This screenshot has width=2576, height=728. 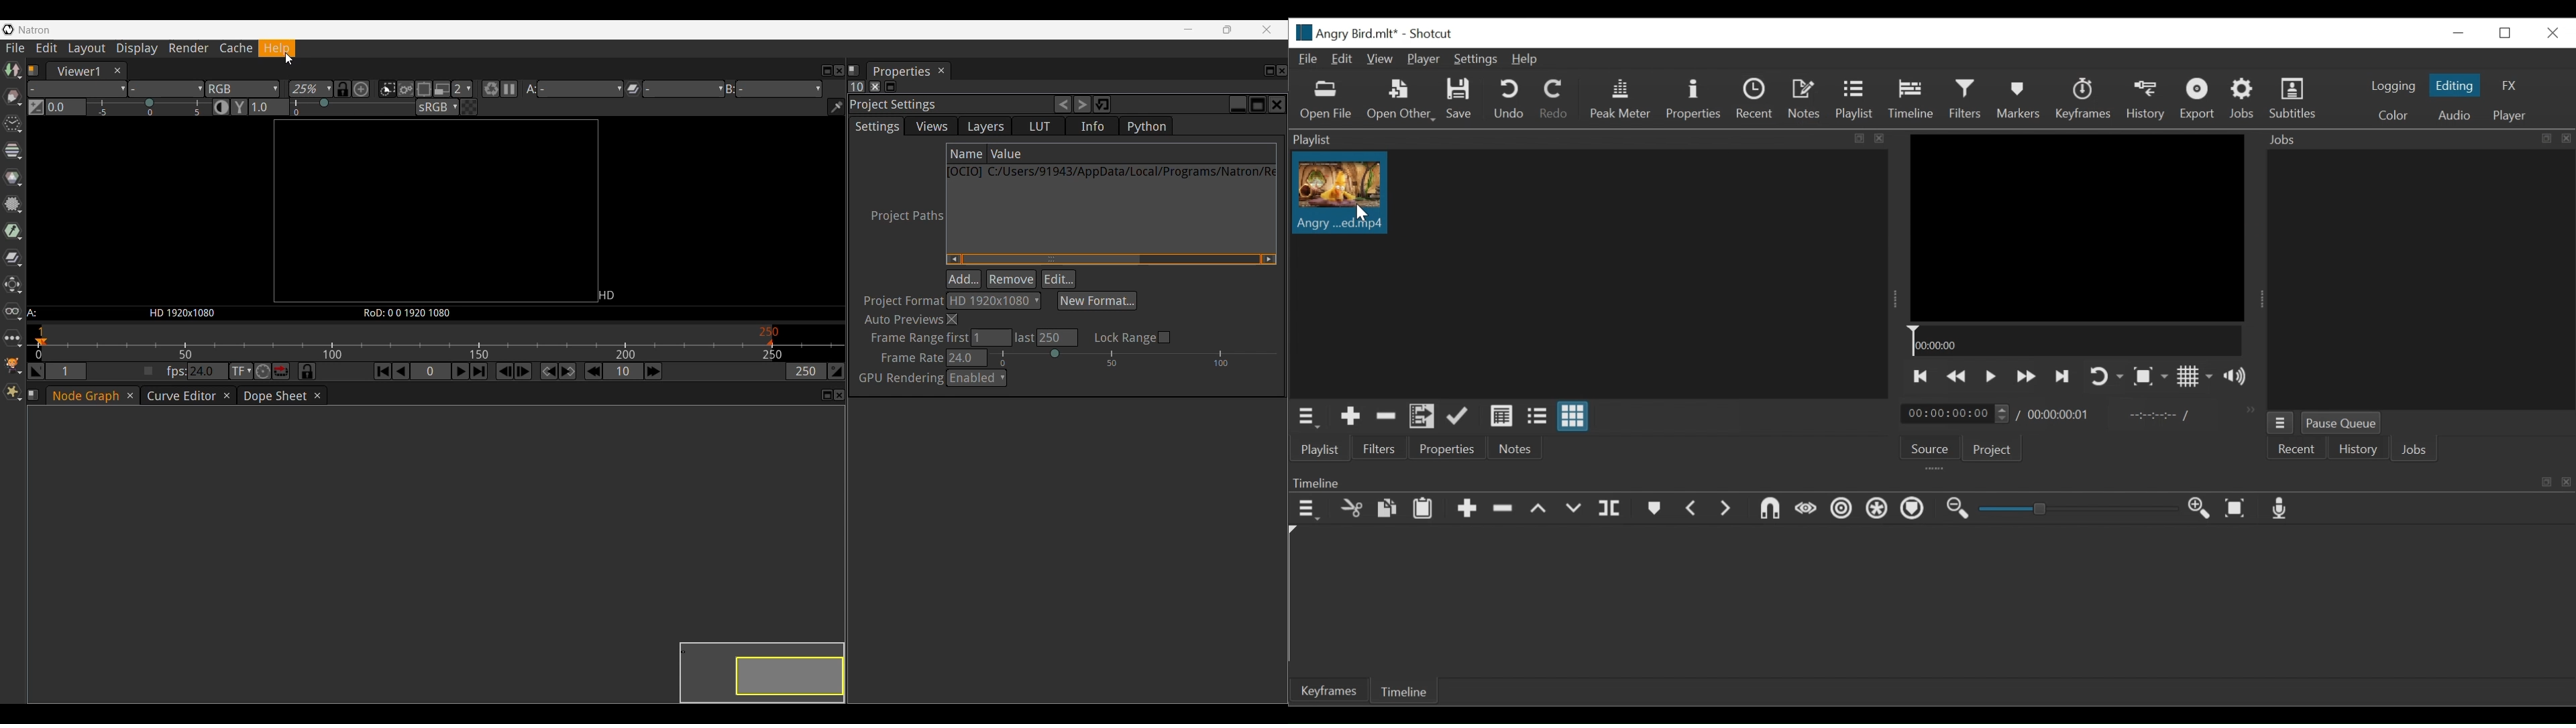 I want to click on Properties, so click(x=1694, y=100).